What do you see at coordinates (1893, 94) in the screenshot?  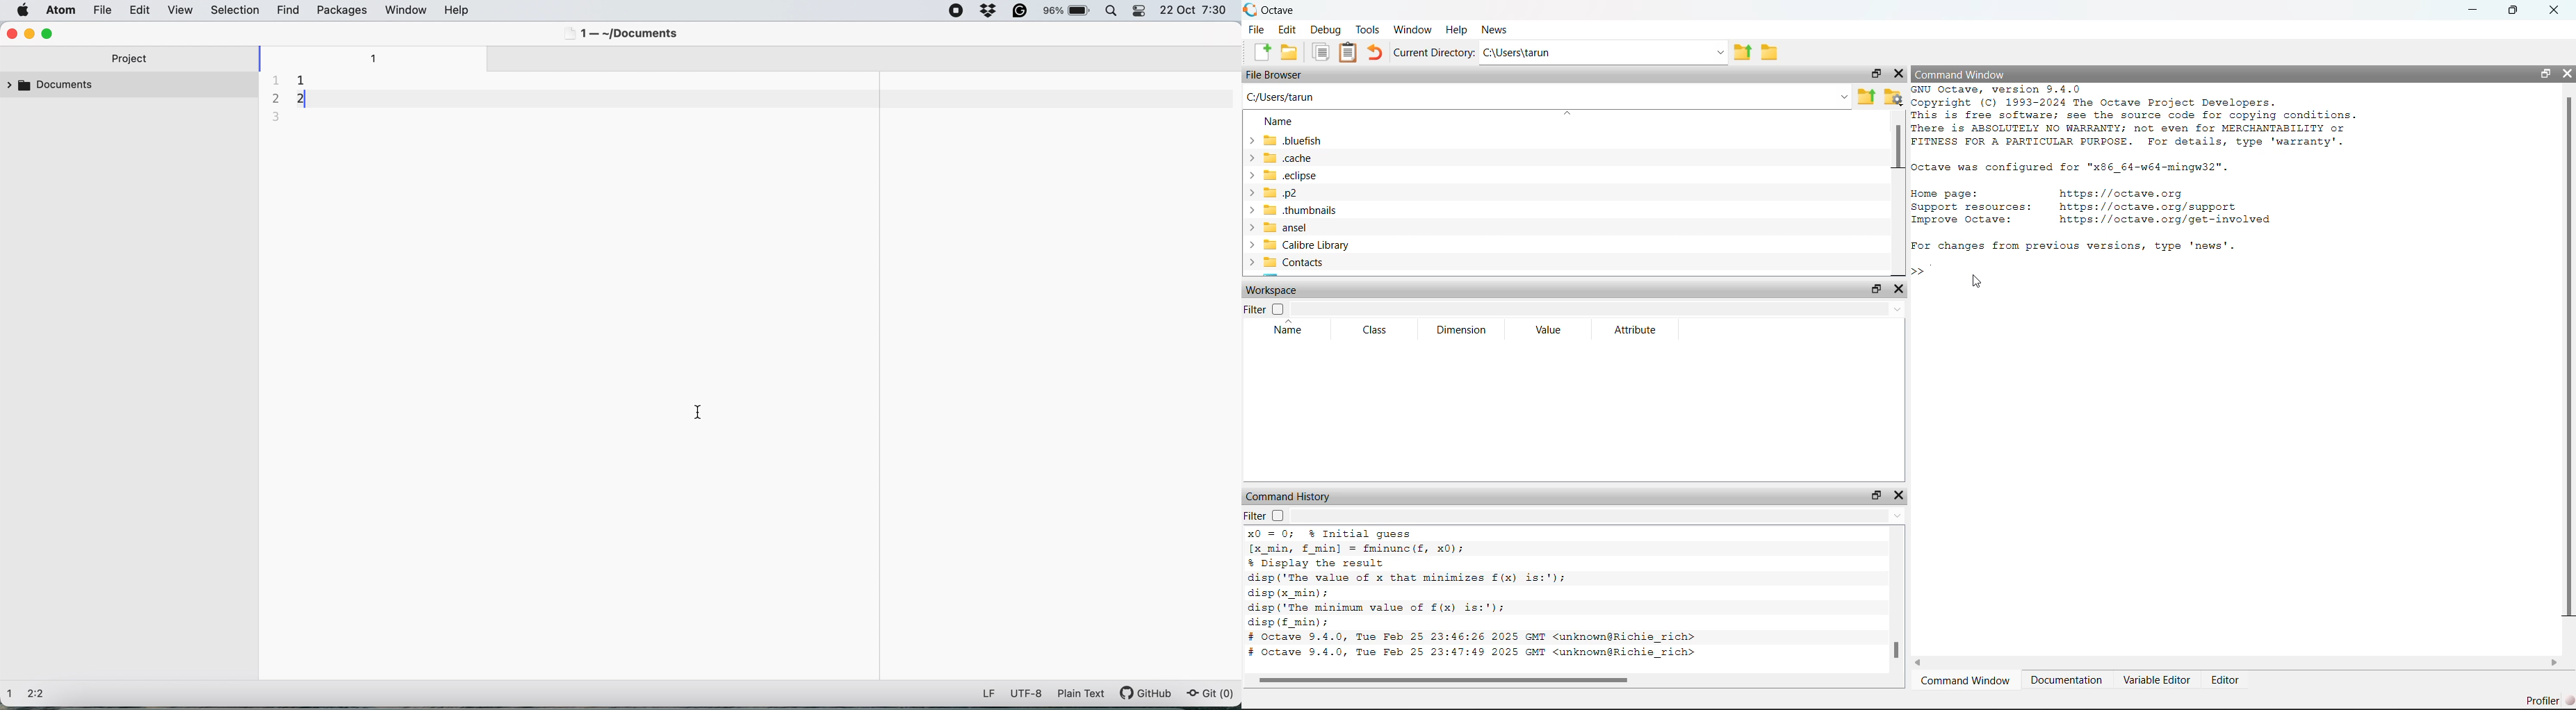 I see ` Browse your files` at bounding box center [1893, 94].